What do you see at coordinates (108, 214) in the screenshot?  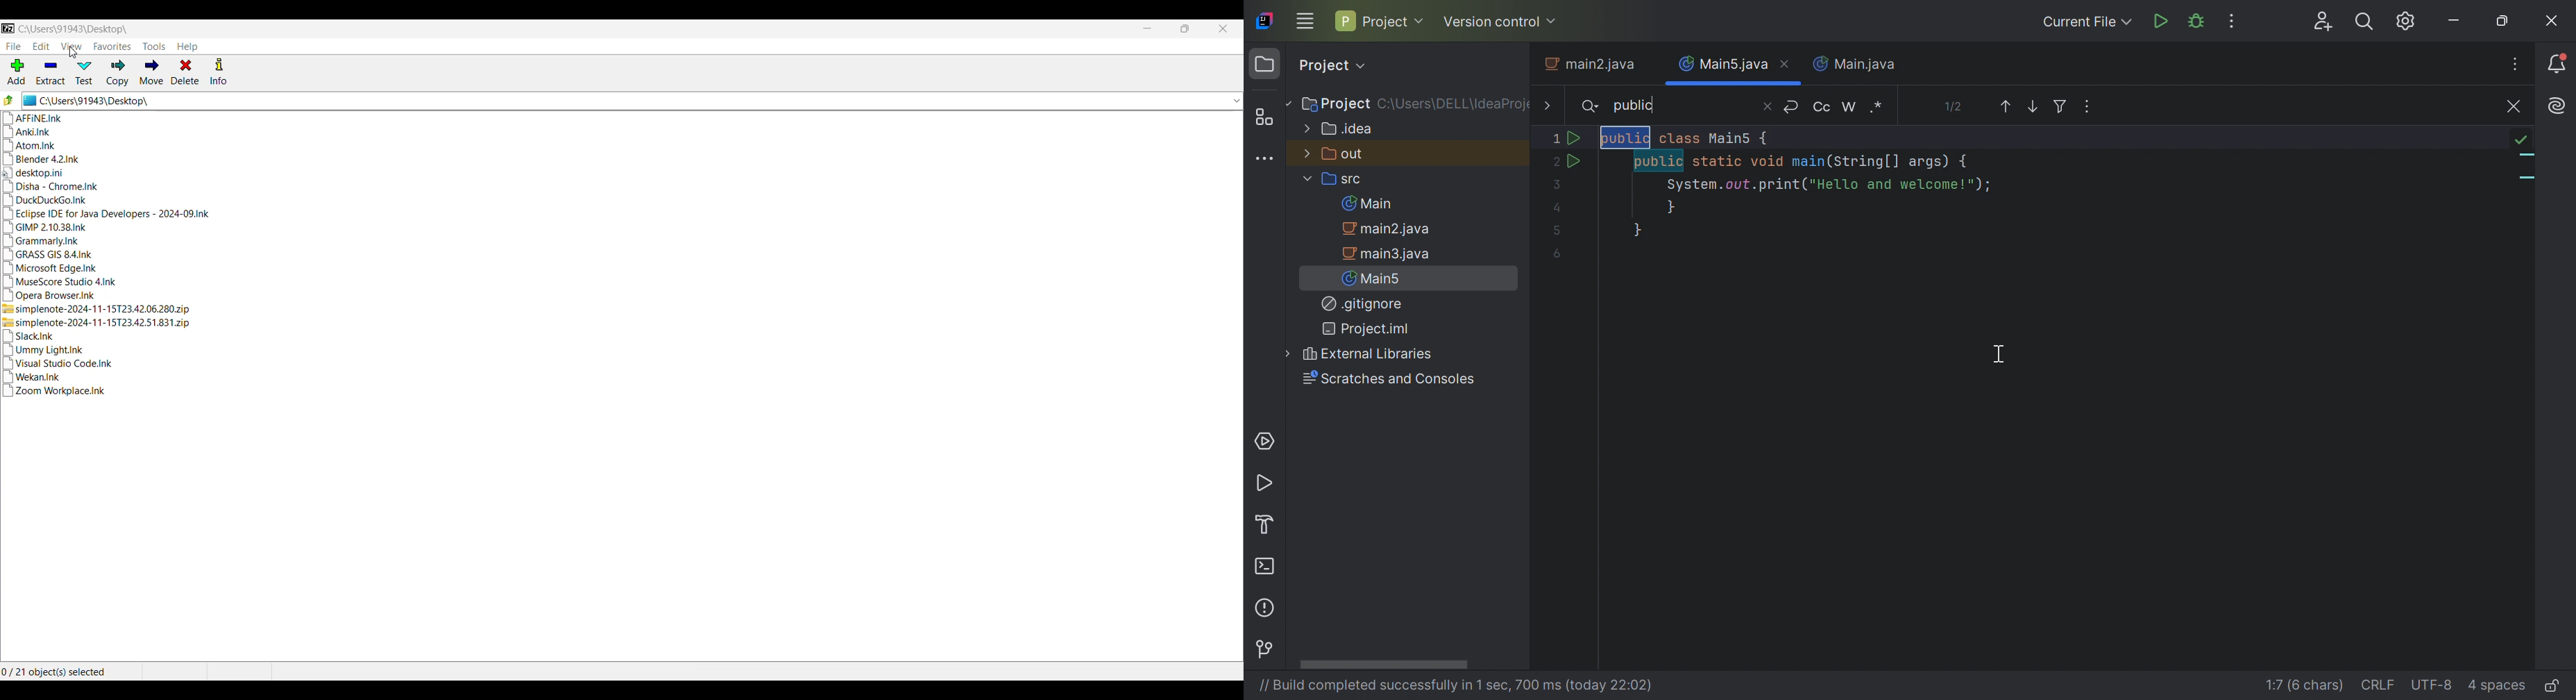 I see `Eclipse IDE for Java Developers - 2024-09.Ink` at bounding box center [108, 214].